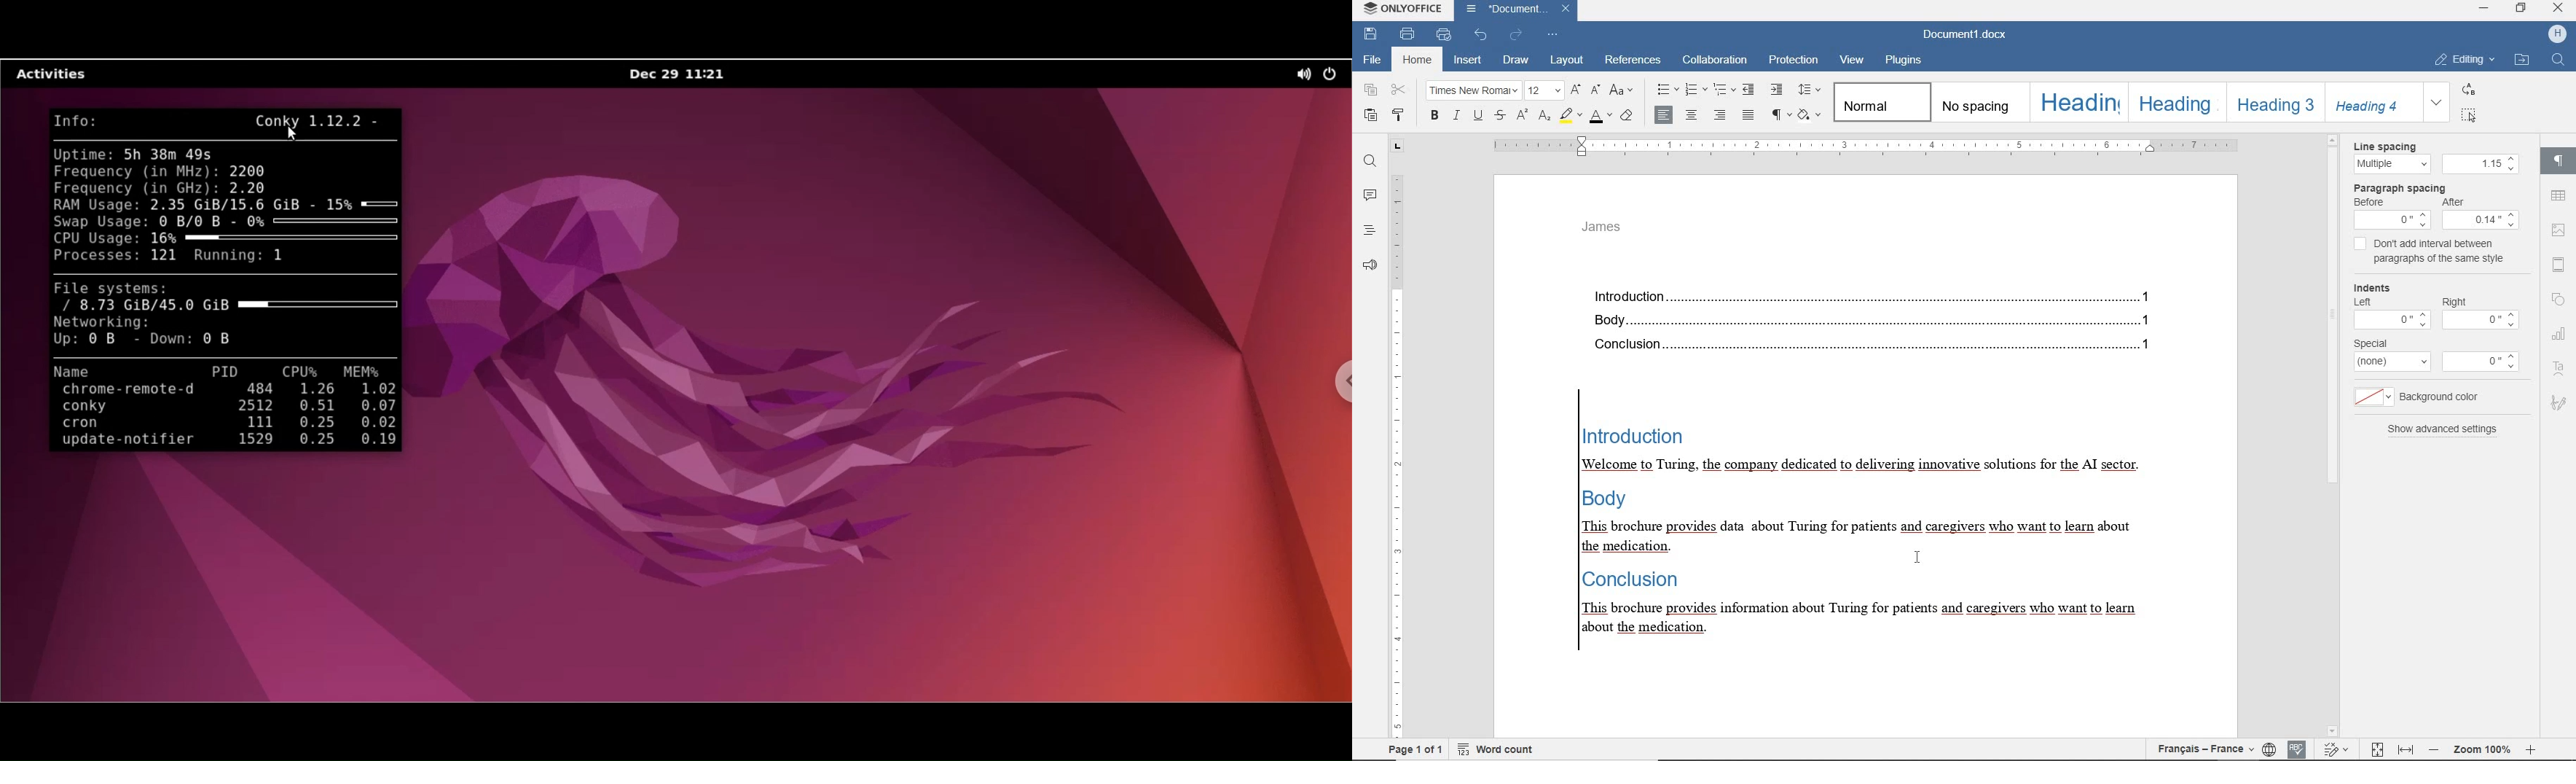 The image size is (2576, 784). I want to click on fit to page, so click(2372, 750).